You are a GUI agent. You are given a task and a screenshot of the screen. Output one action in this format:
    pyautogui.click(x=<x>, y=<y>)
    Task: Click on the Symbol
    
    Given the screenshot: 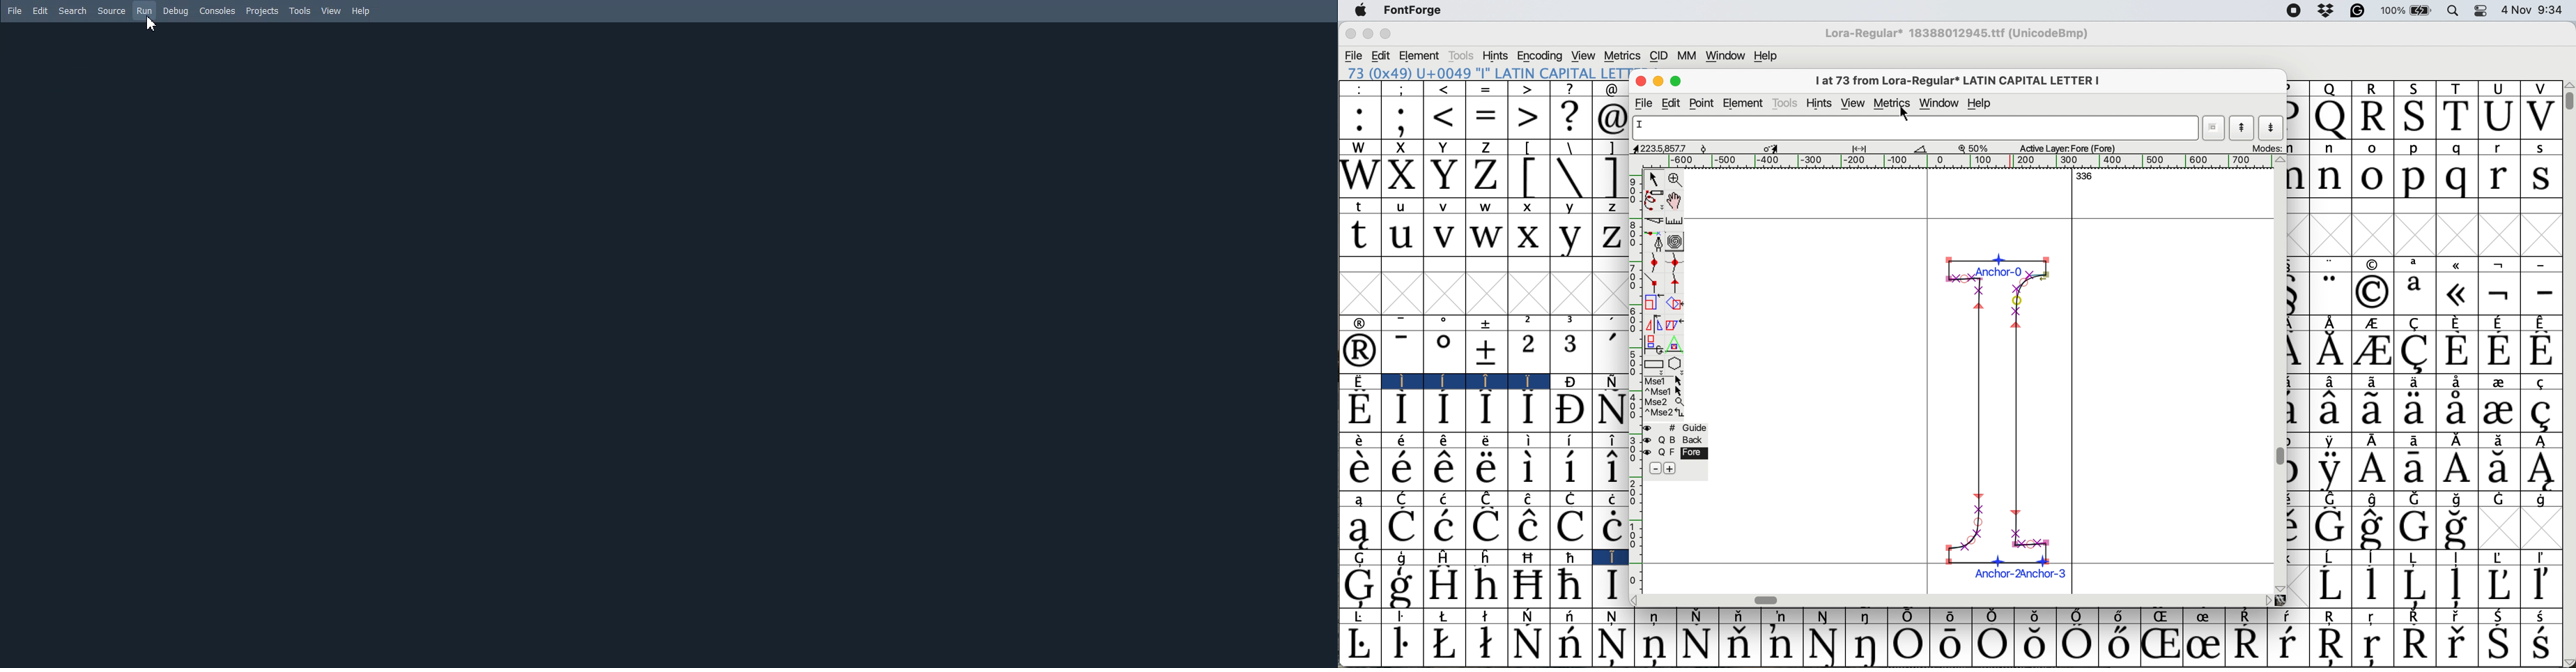 What is the action you would take?
    pyautogui.click(x=2328, y=469)
    